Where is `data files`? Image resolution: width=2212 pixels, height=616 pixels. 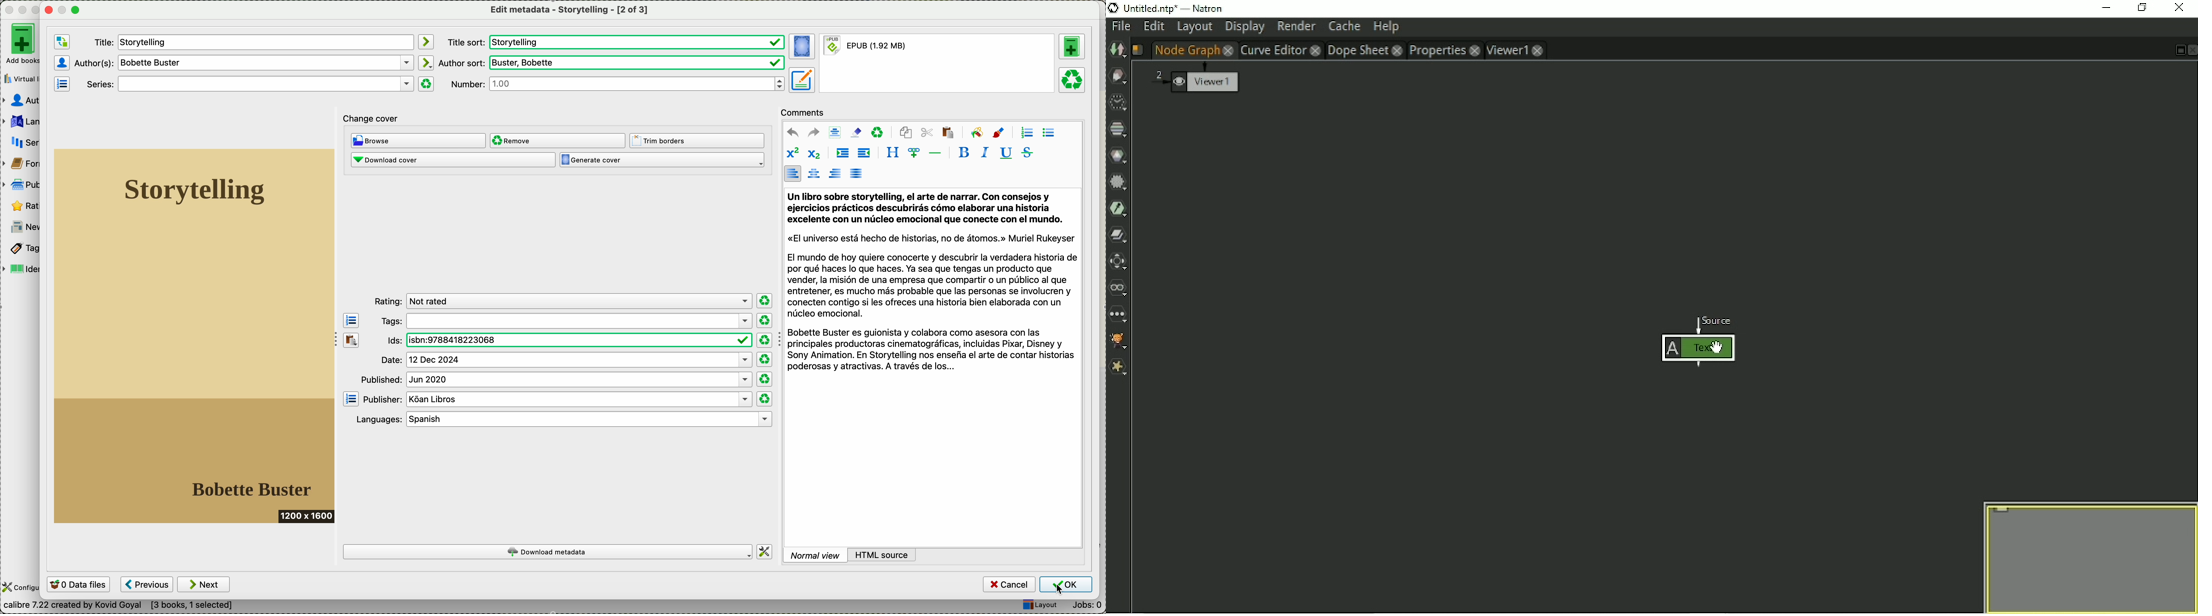
data files is located at coordinates (79, 585).